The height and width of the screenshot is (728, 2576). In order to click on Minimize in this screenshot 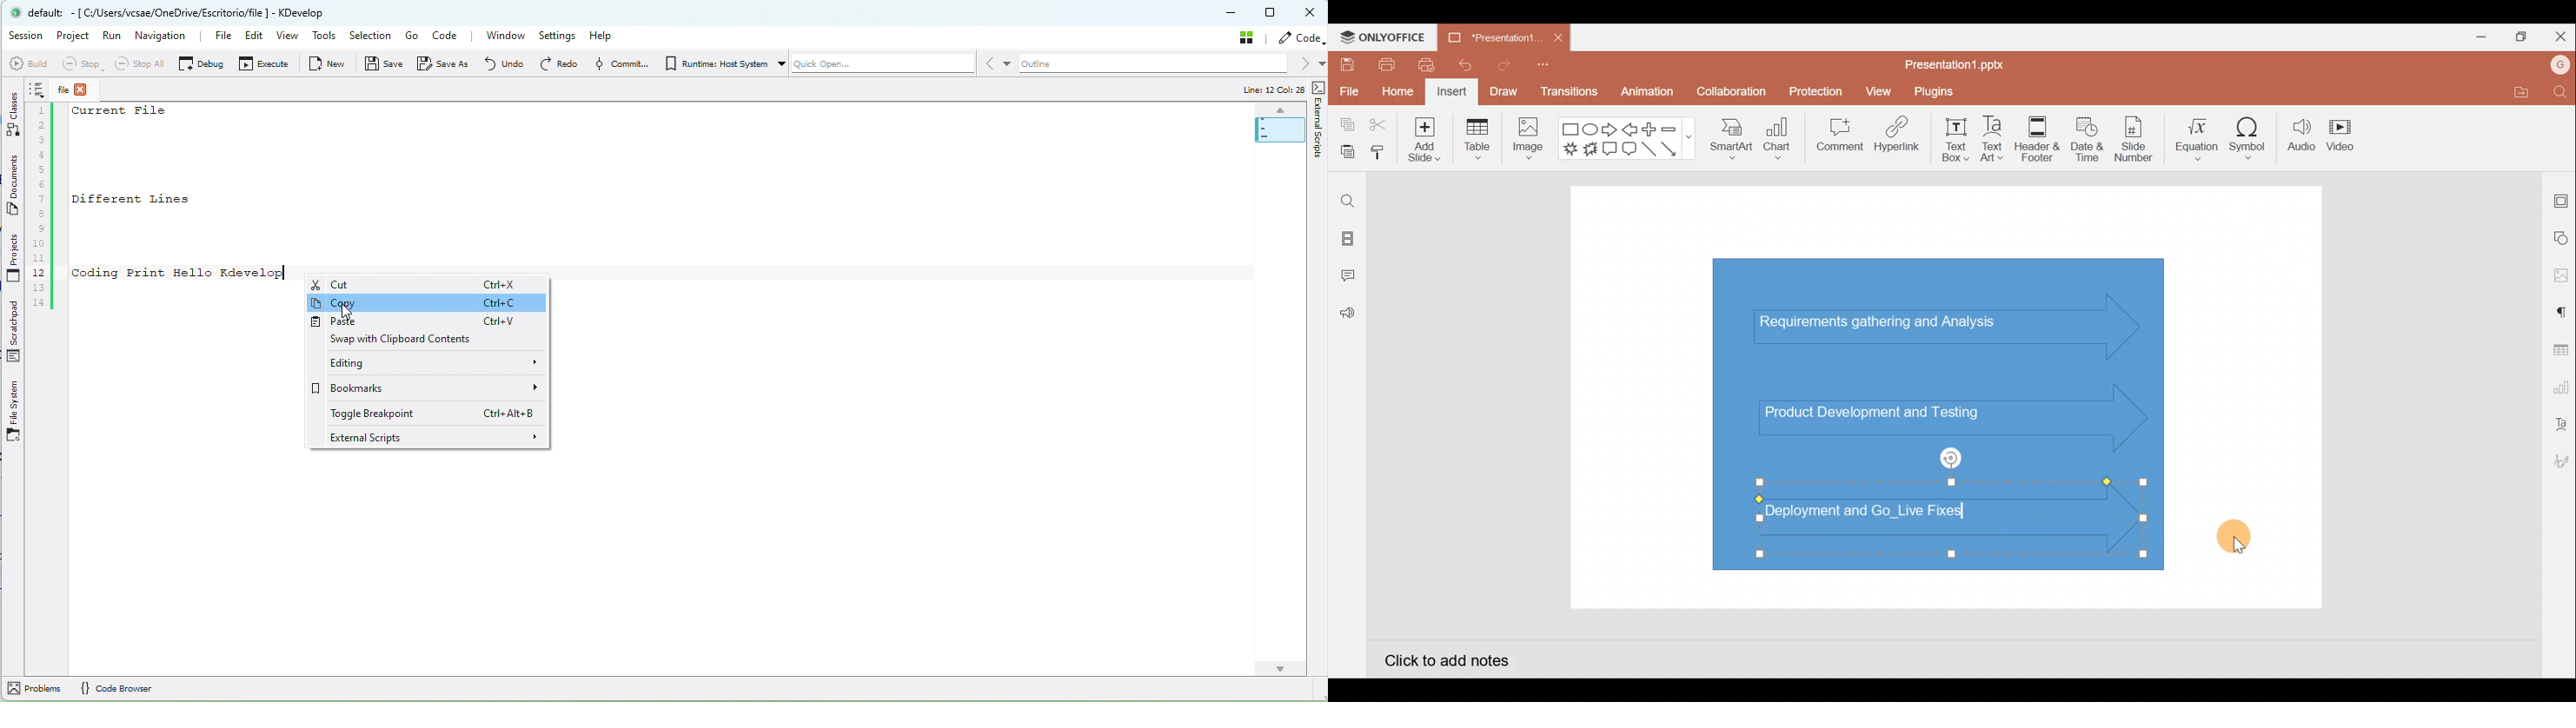, I will do `click(2476, 34)`.